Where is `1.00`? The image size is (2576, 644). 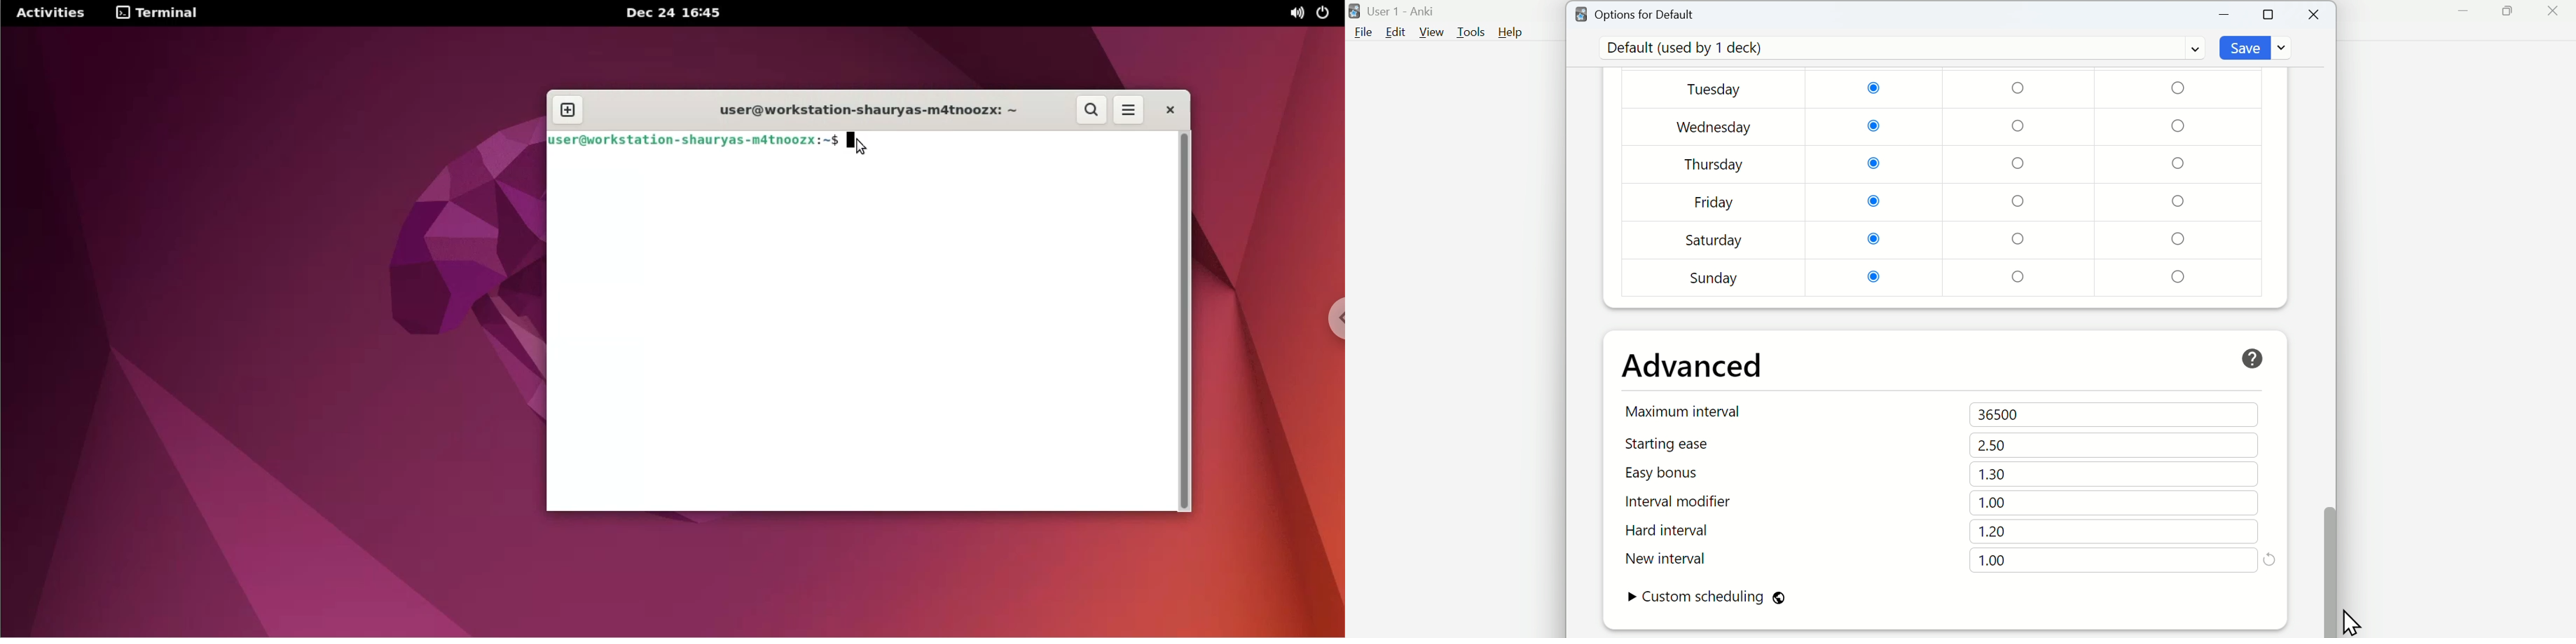
1.00 is located at coordinates (1994, 503).